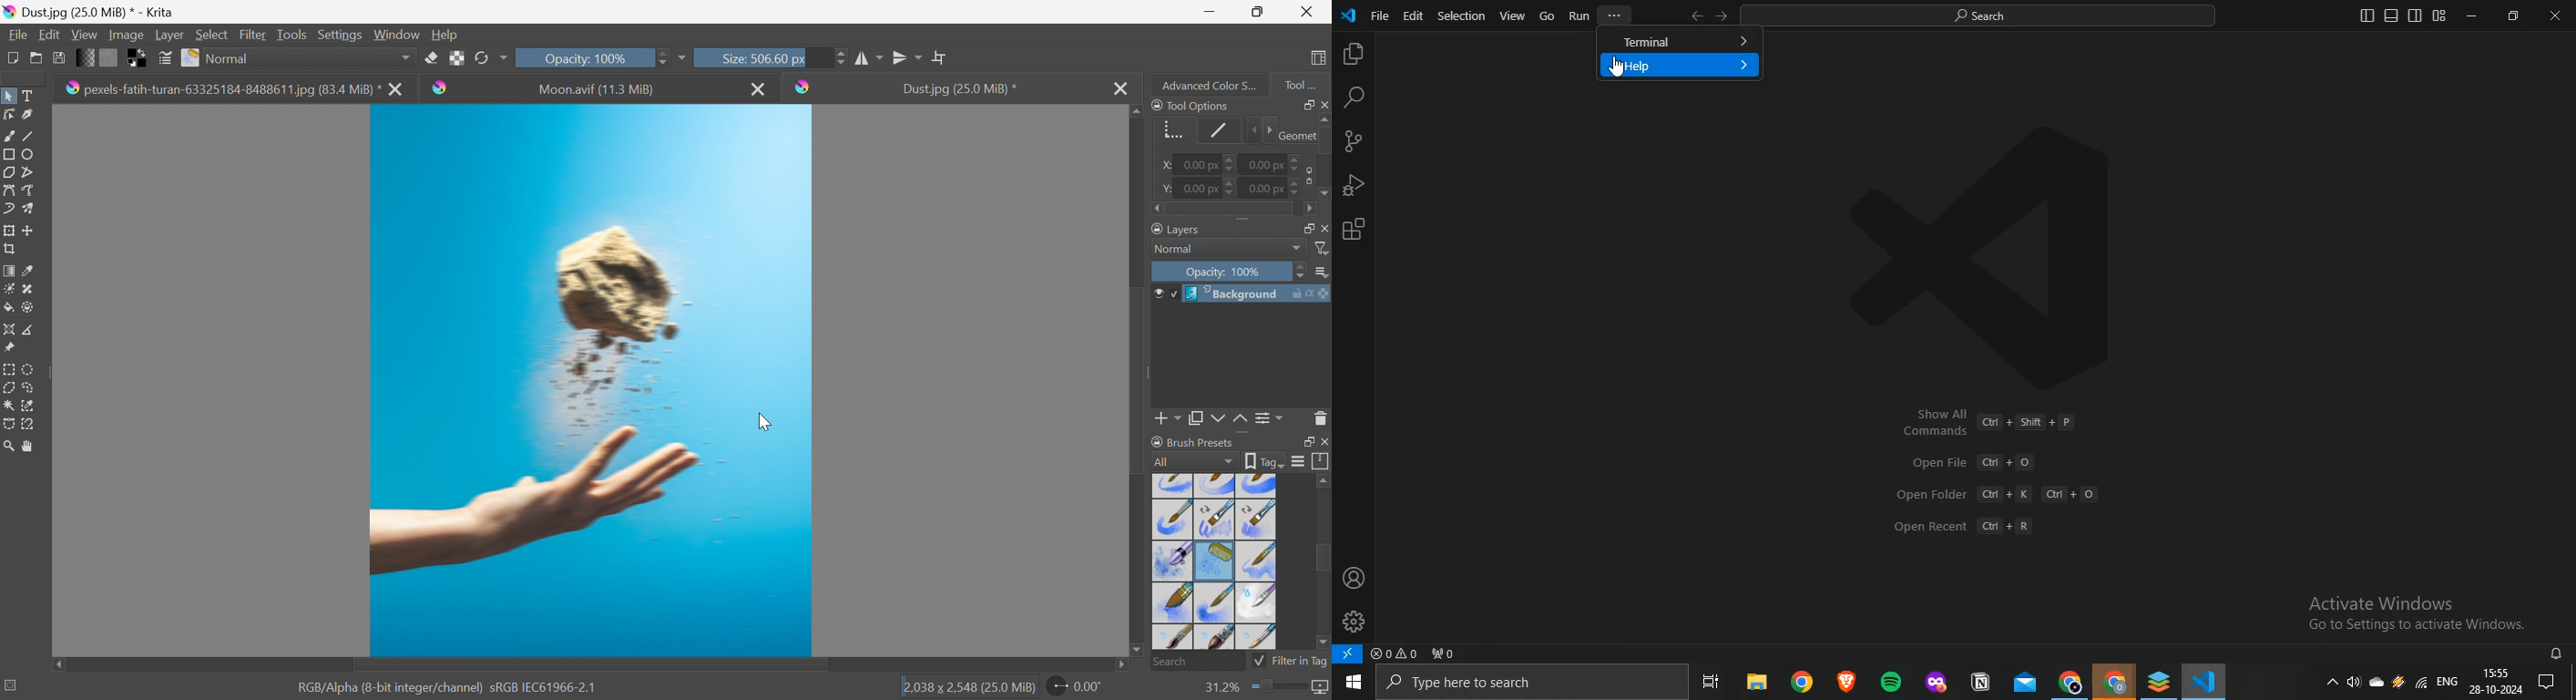 The height and width of the screenshot is (700, 2576). I want to click on Layers, so click(1304, 226).